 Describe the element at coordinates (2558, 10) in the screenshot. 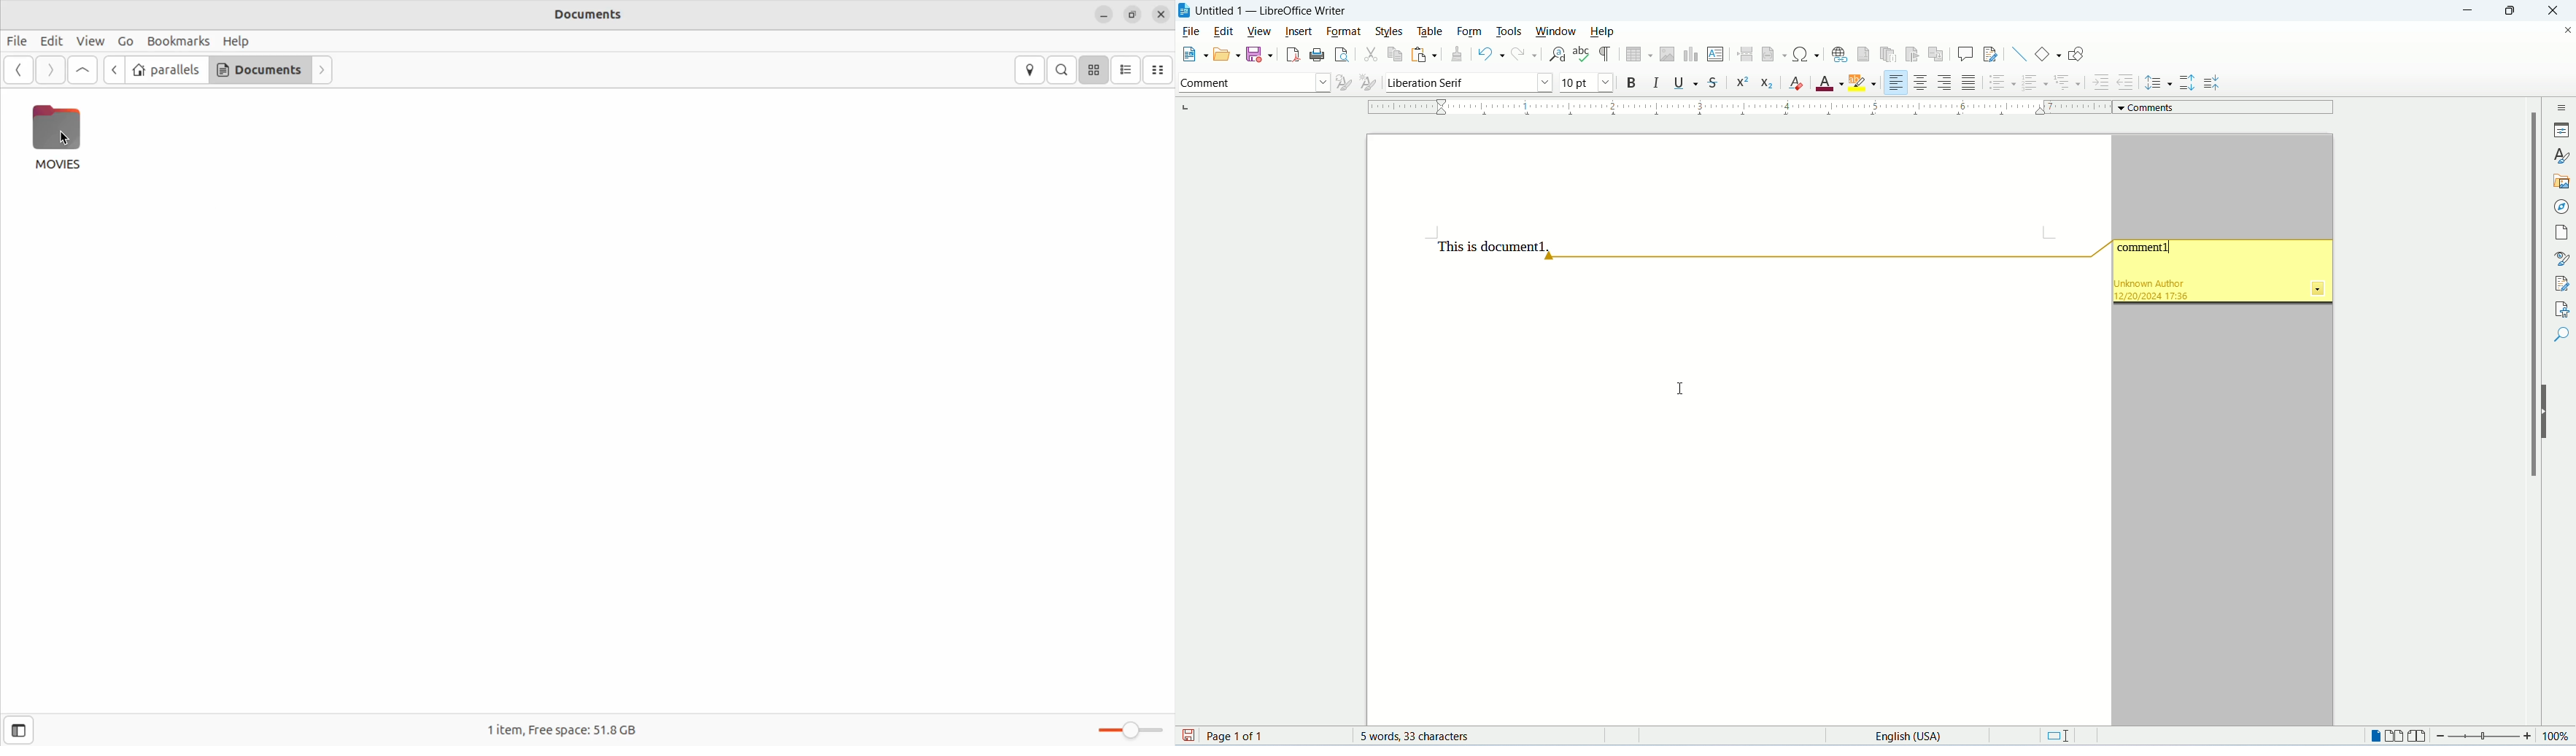

I see `close` at that location.